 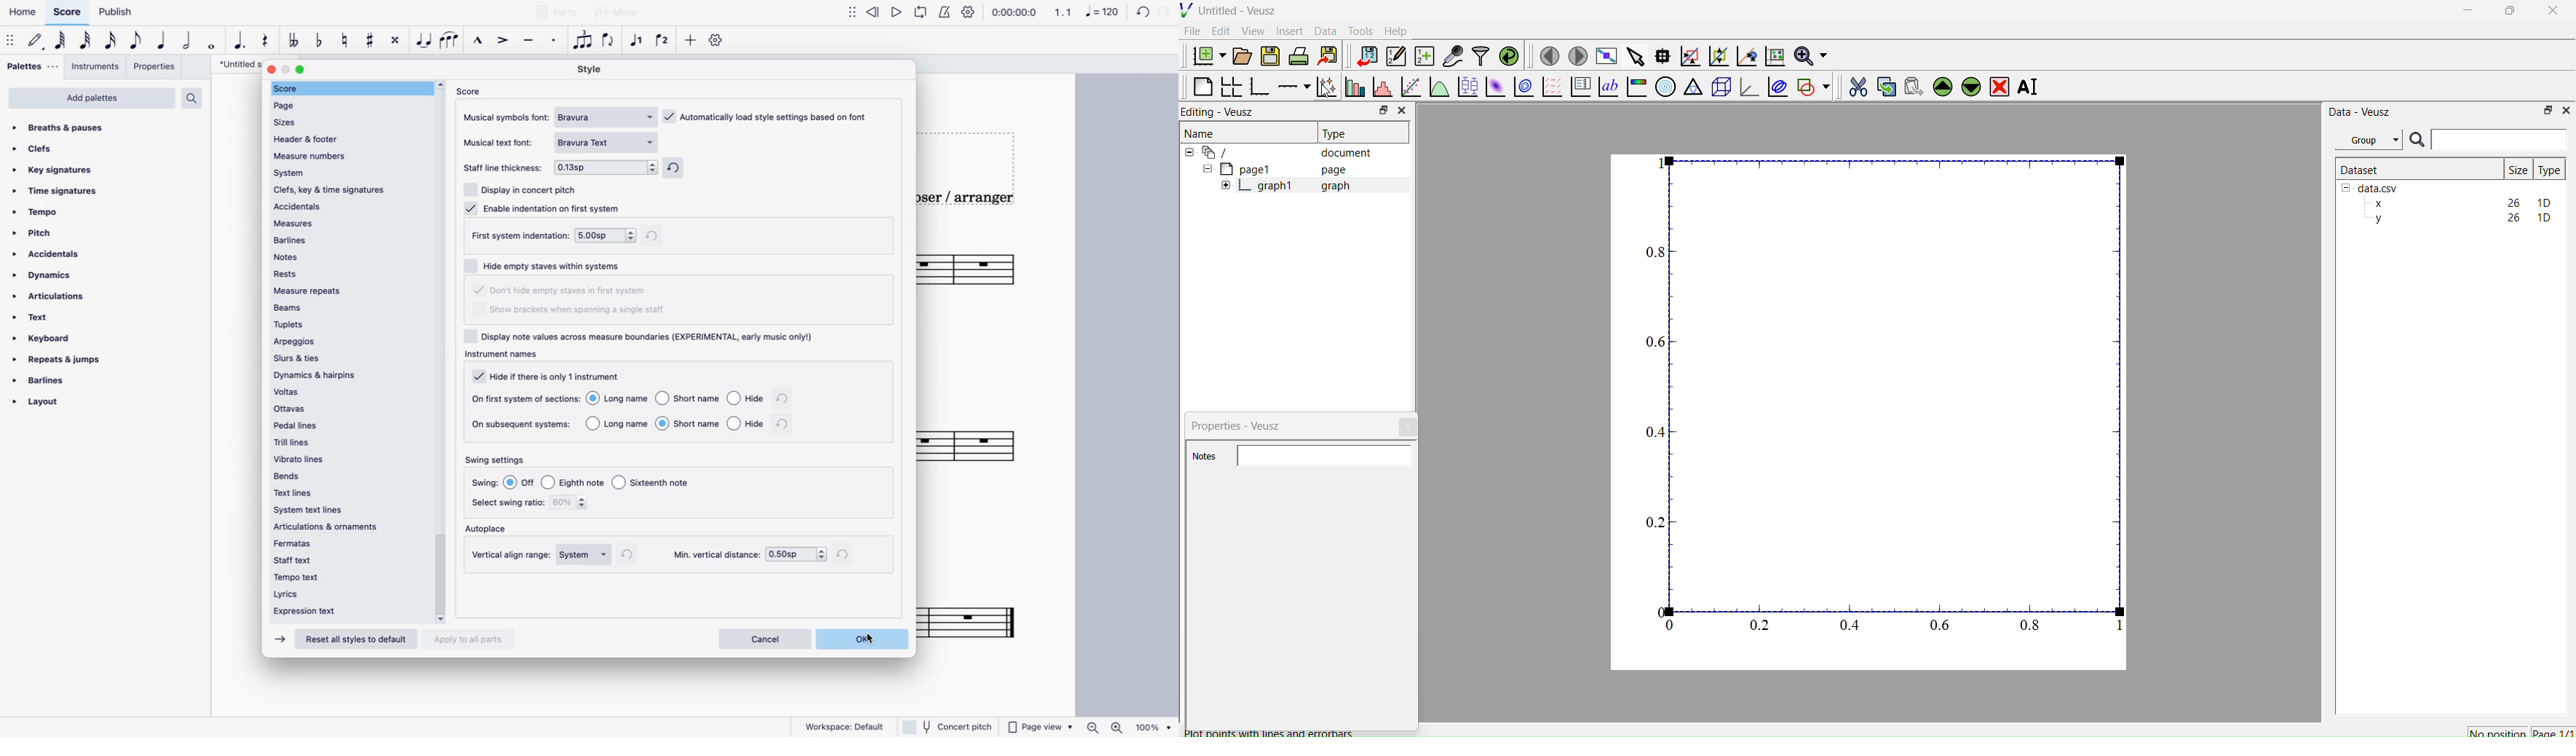 What do you see at coordinates (1665, 87) in the screenshot?
I see `Polar Graph` at bounding box center [1665, 87].